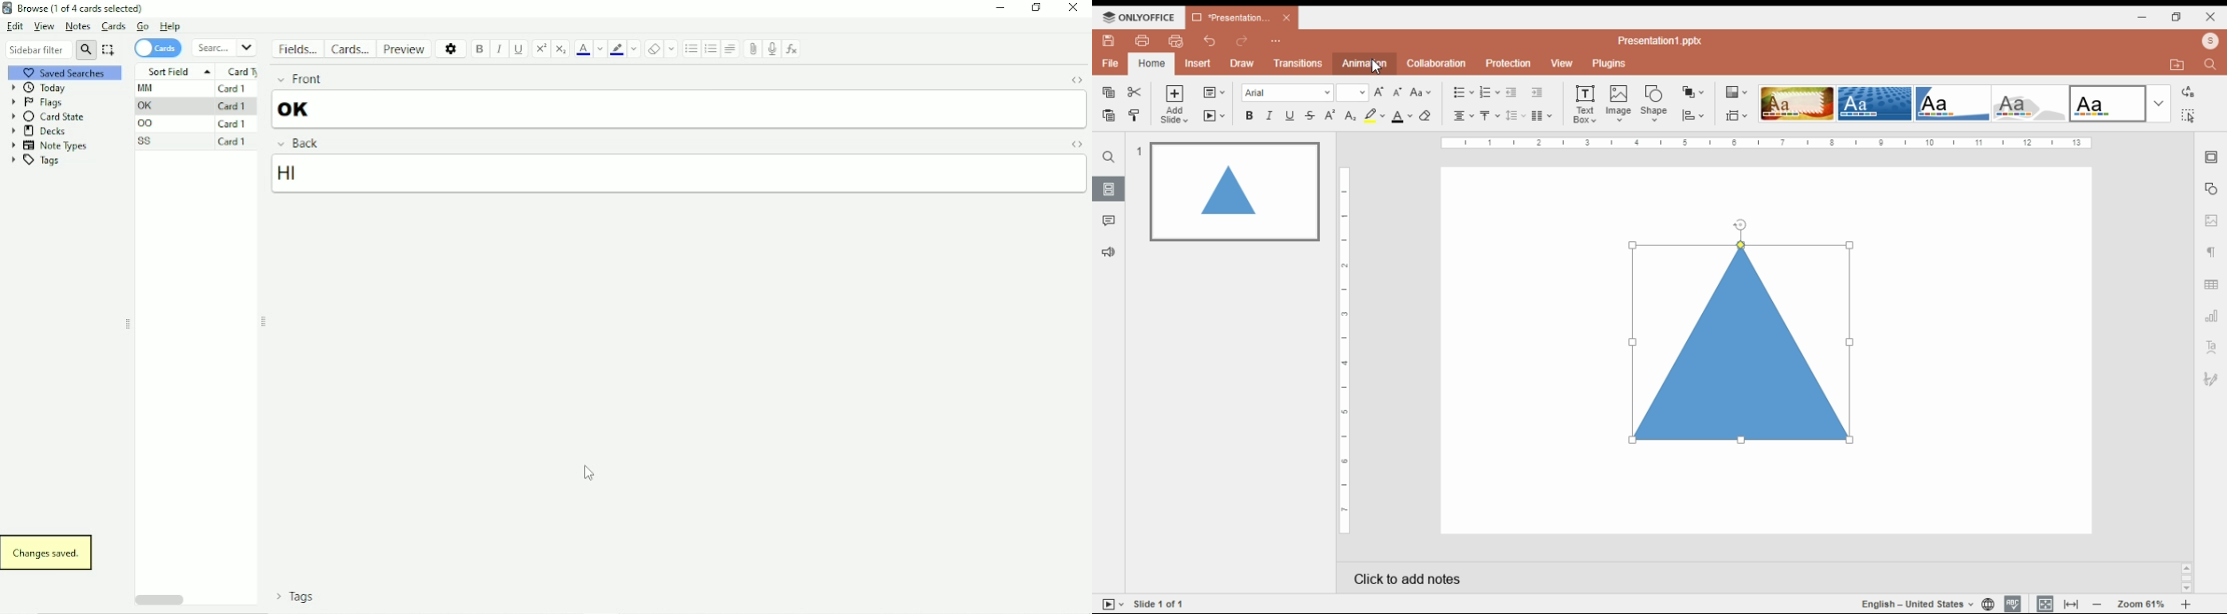  What do you see at coordinates (1287, 93) in the screenshot?
I see `font` at bounding box center [1287, 93].